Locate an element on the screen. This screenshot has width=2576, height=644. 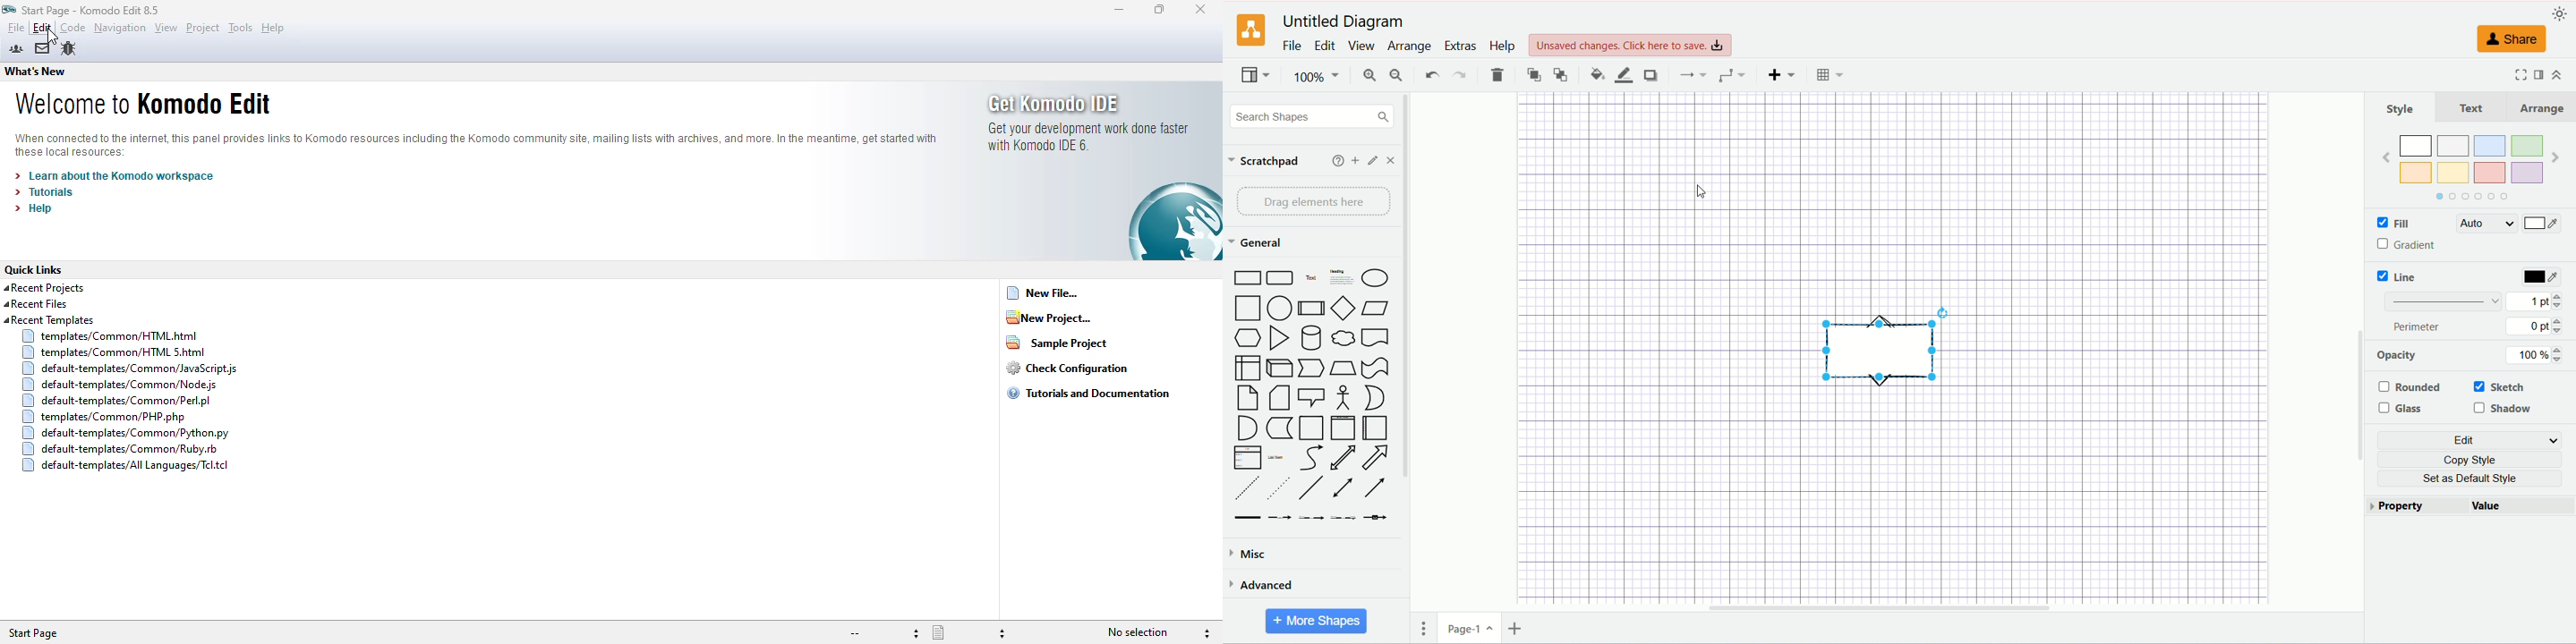
zoom in is located at coordinates (1367, 74).